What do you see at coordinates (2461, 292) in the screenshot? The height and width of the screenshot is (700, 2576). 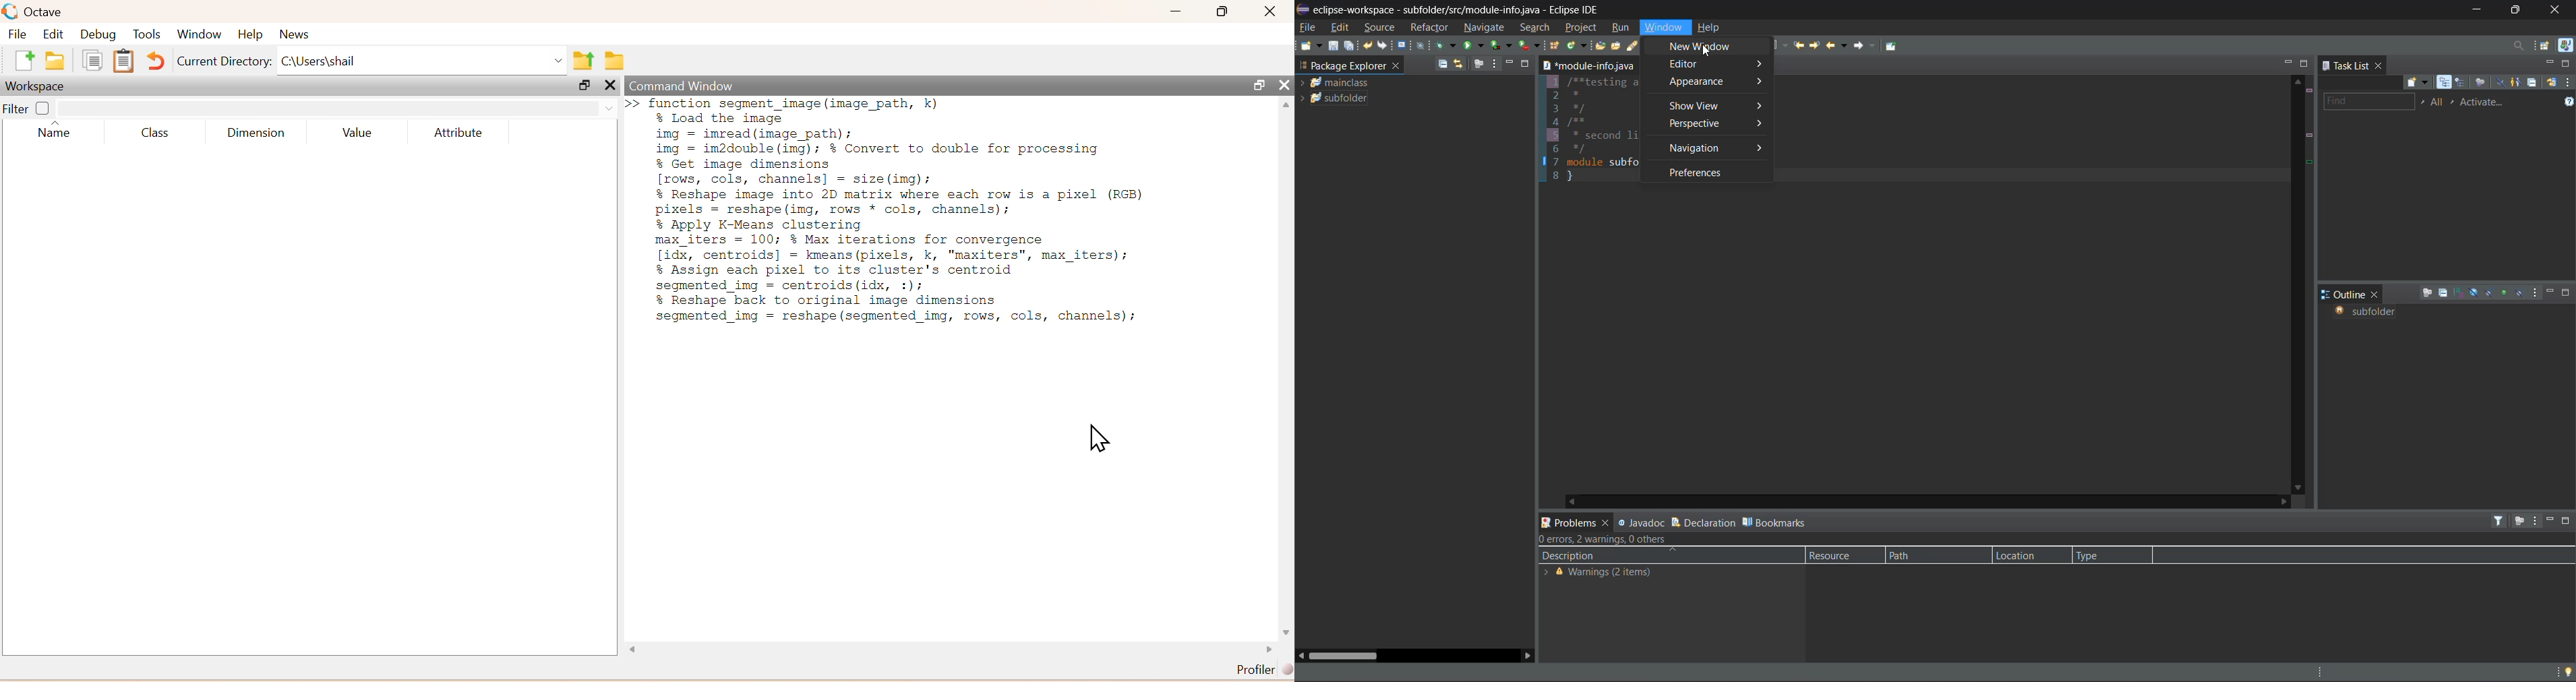 I see `sort` at bounding box center [2461, 292].